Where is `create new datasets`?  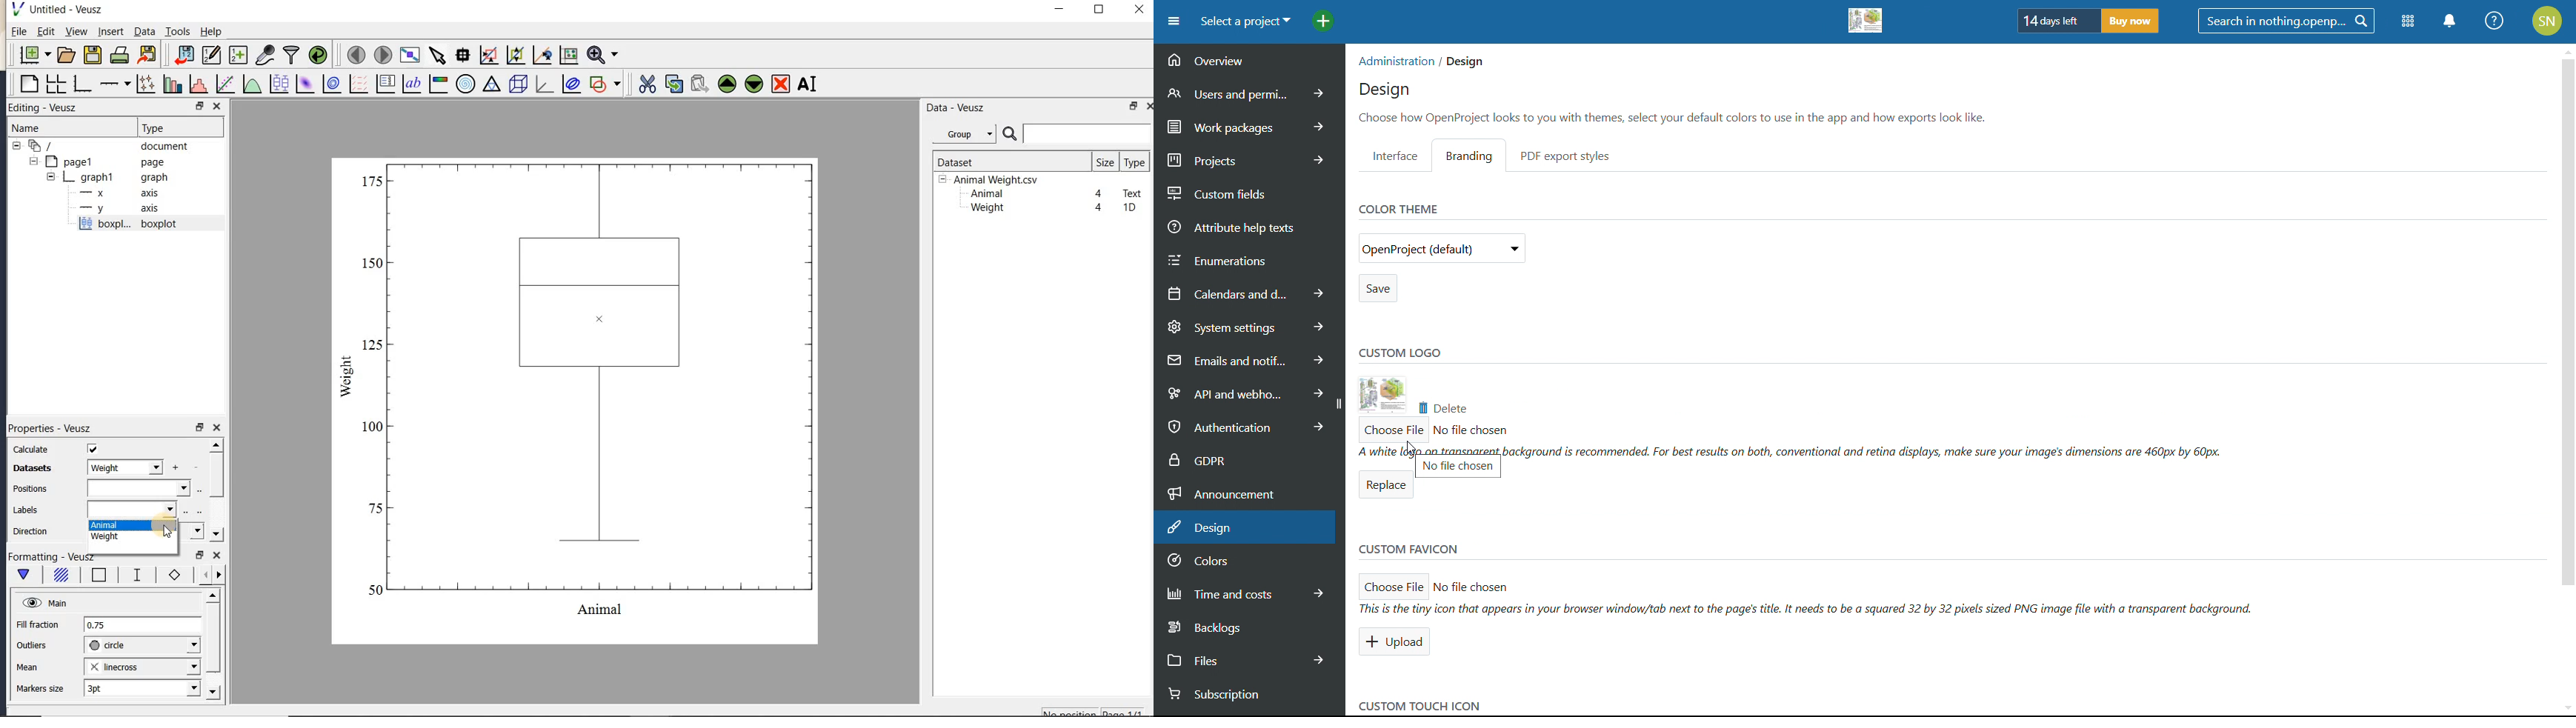 create new datasets is located at coordinates (238, 54).